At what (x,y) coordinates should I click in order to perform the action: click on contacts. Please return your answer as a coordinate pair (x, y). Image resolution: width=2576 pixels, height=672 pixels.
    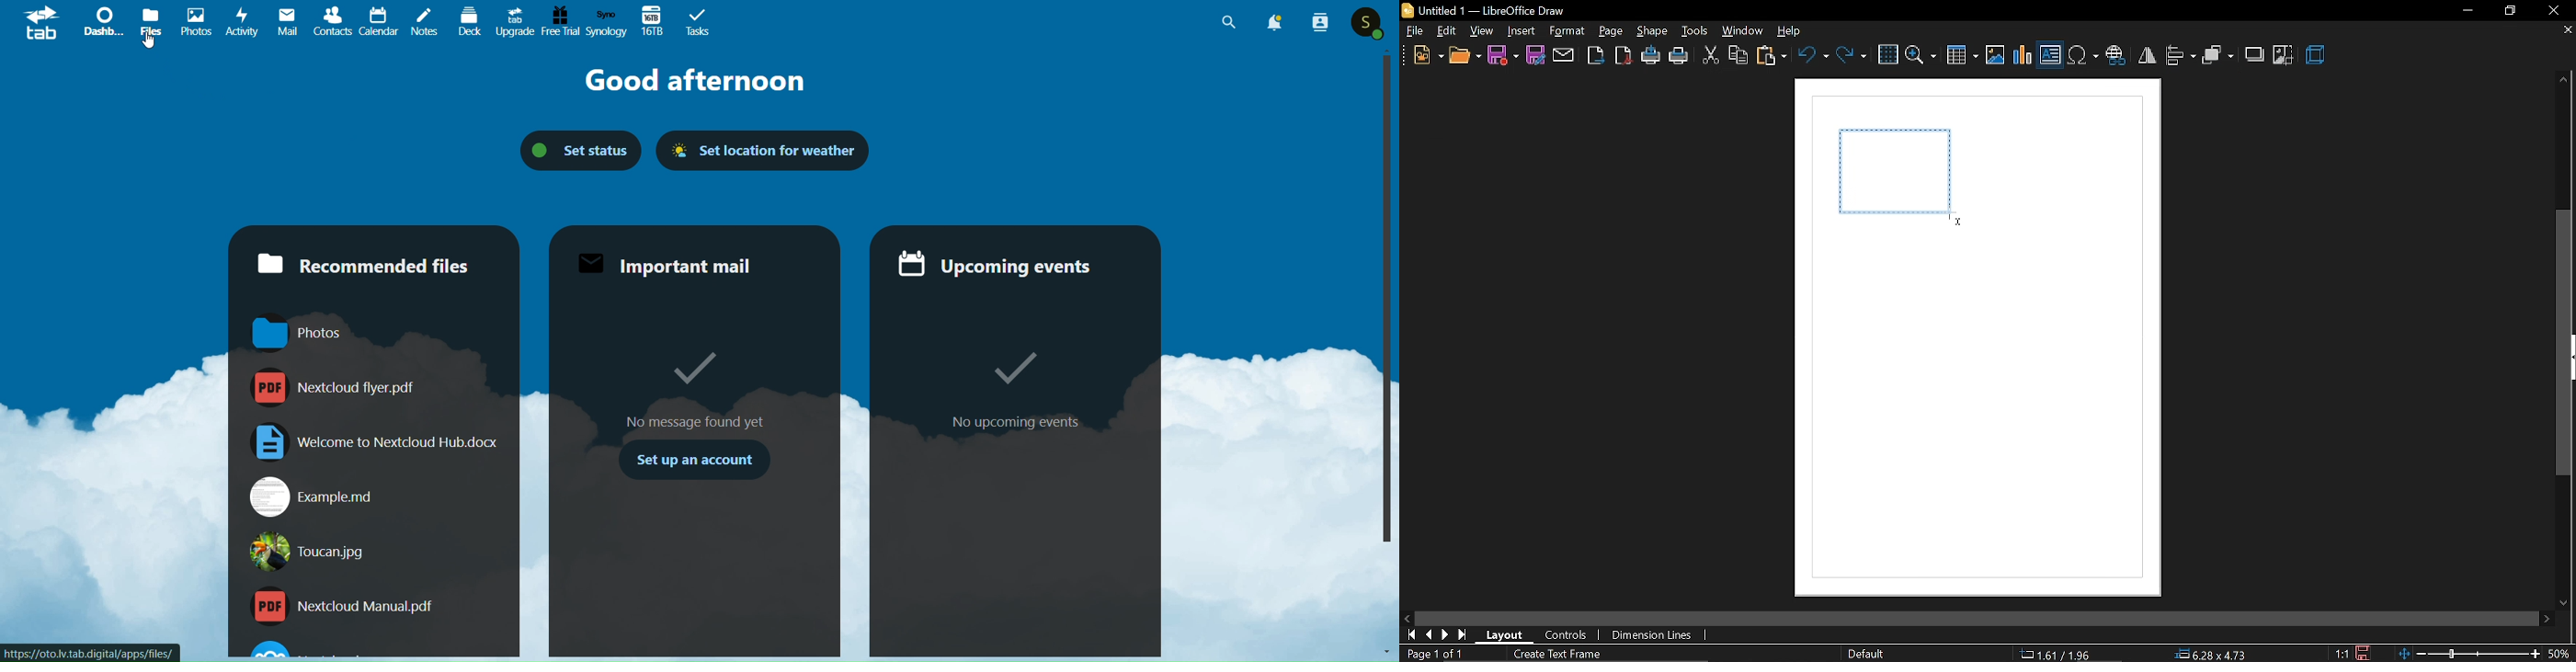
    Looking at the image, I should click on (332, 22).